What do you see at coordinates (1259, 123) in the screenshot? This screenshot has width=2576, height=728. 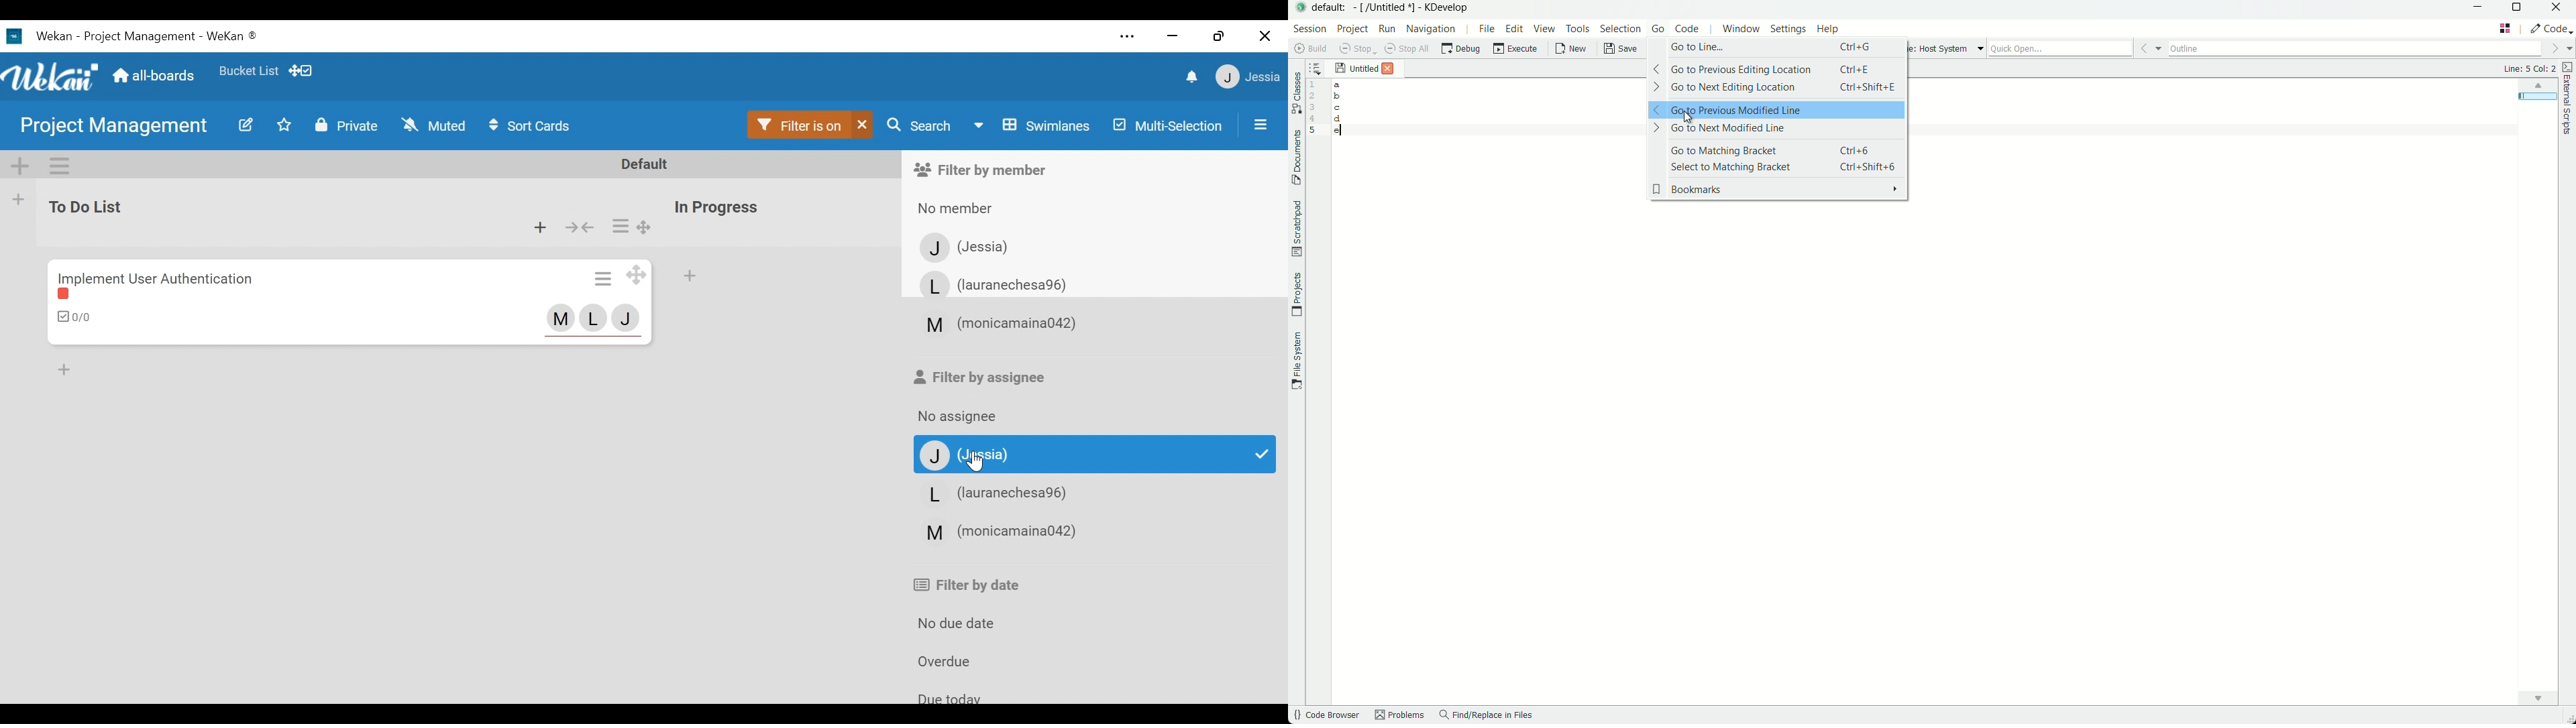 I see `Open/Close Sidepane` at bounding box center [1259, 123].